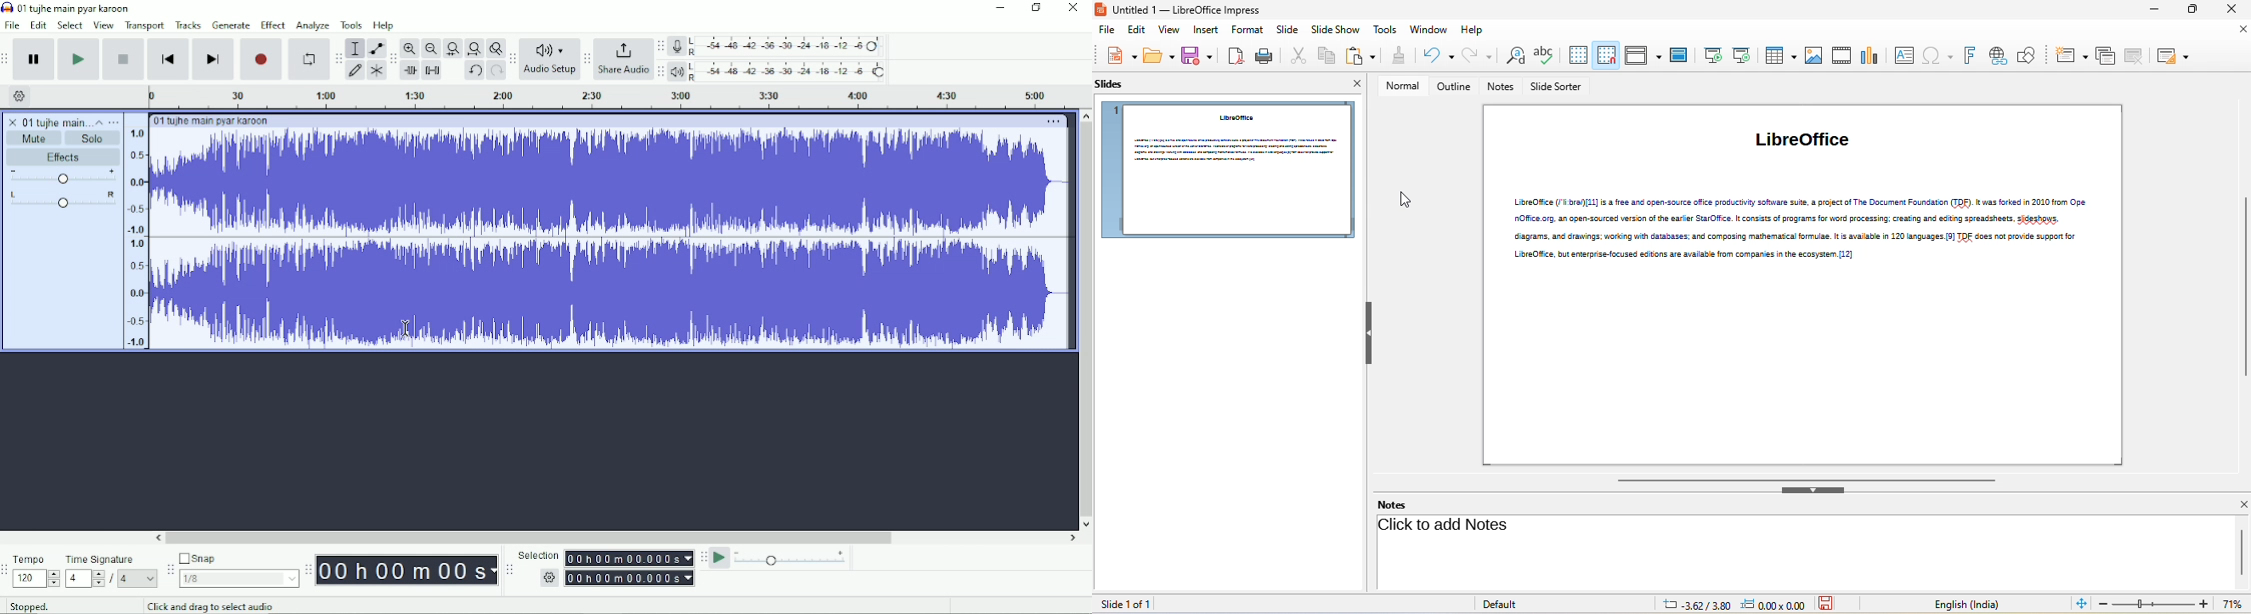 This screenshot has height=616, width=2268. I want to click on master slide, so click(1679, 56).